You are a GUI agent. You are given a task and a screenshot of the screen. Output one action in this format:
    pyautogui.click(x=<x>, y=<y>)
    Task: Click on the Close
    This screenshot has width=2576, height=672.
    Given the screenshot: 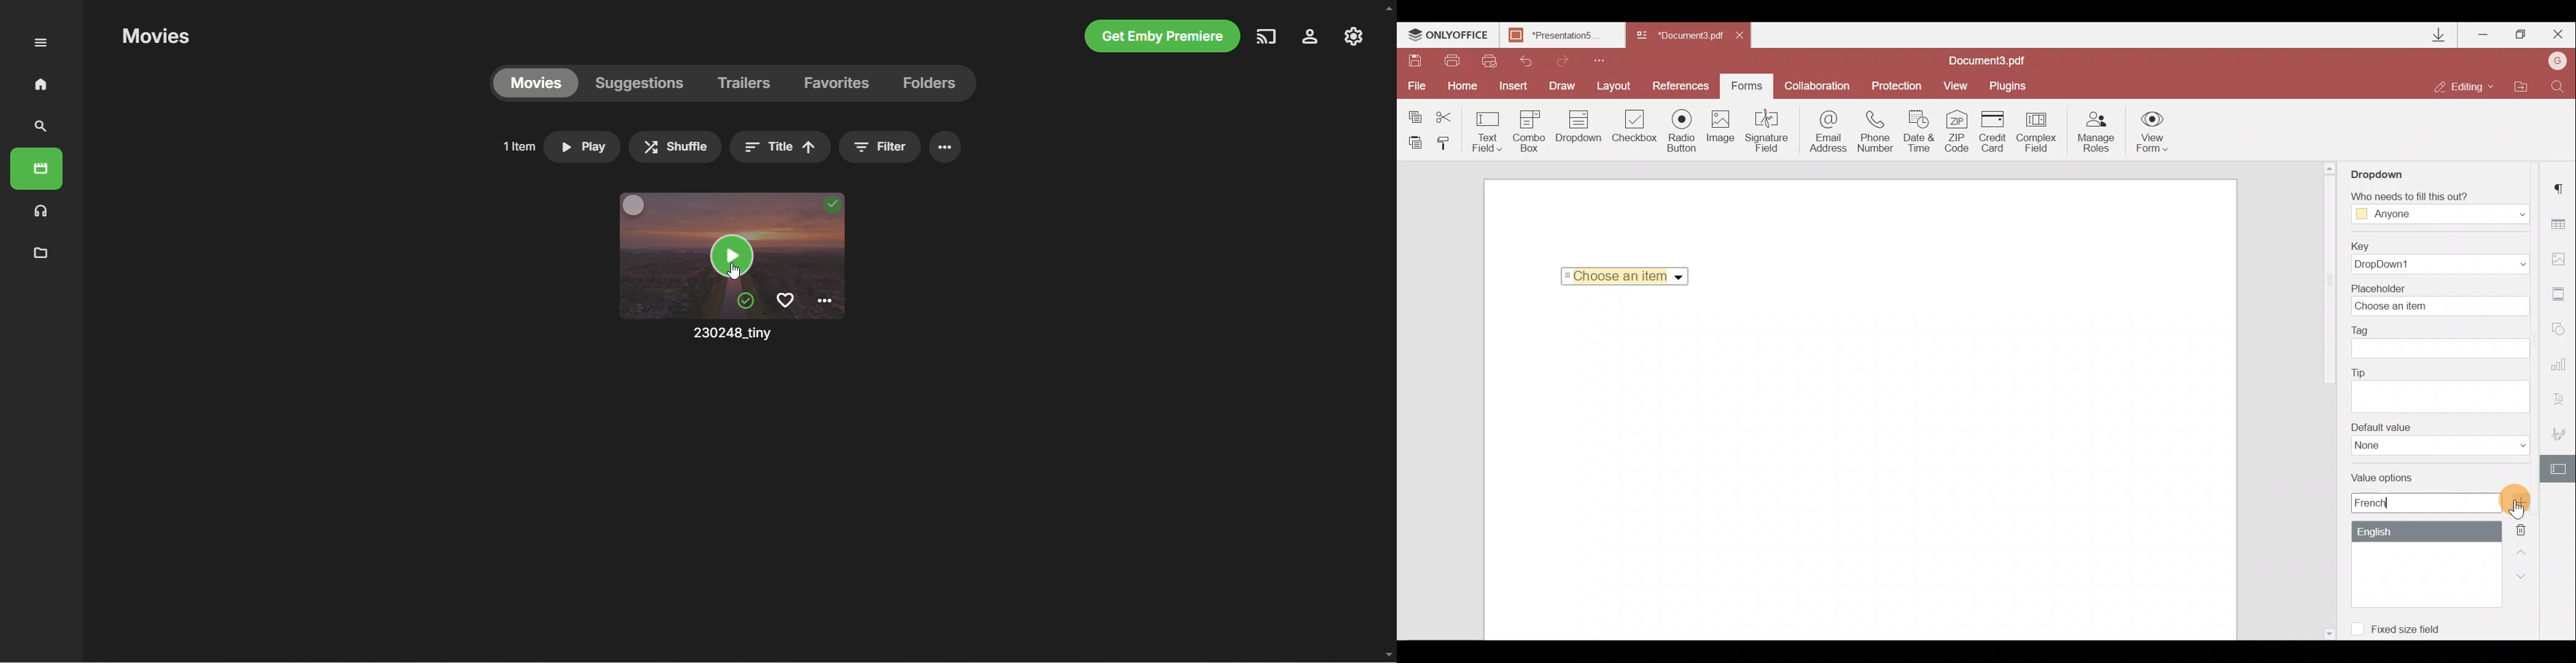 What is the action you would take?
    pyautogui.click(x=2557, y=32)
    